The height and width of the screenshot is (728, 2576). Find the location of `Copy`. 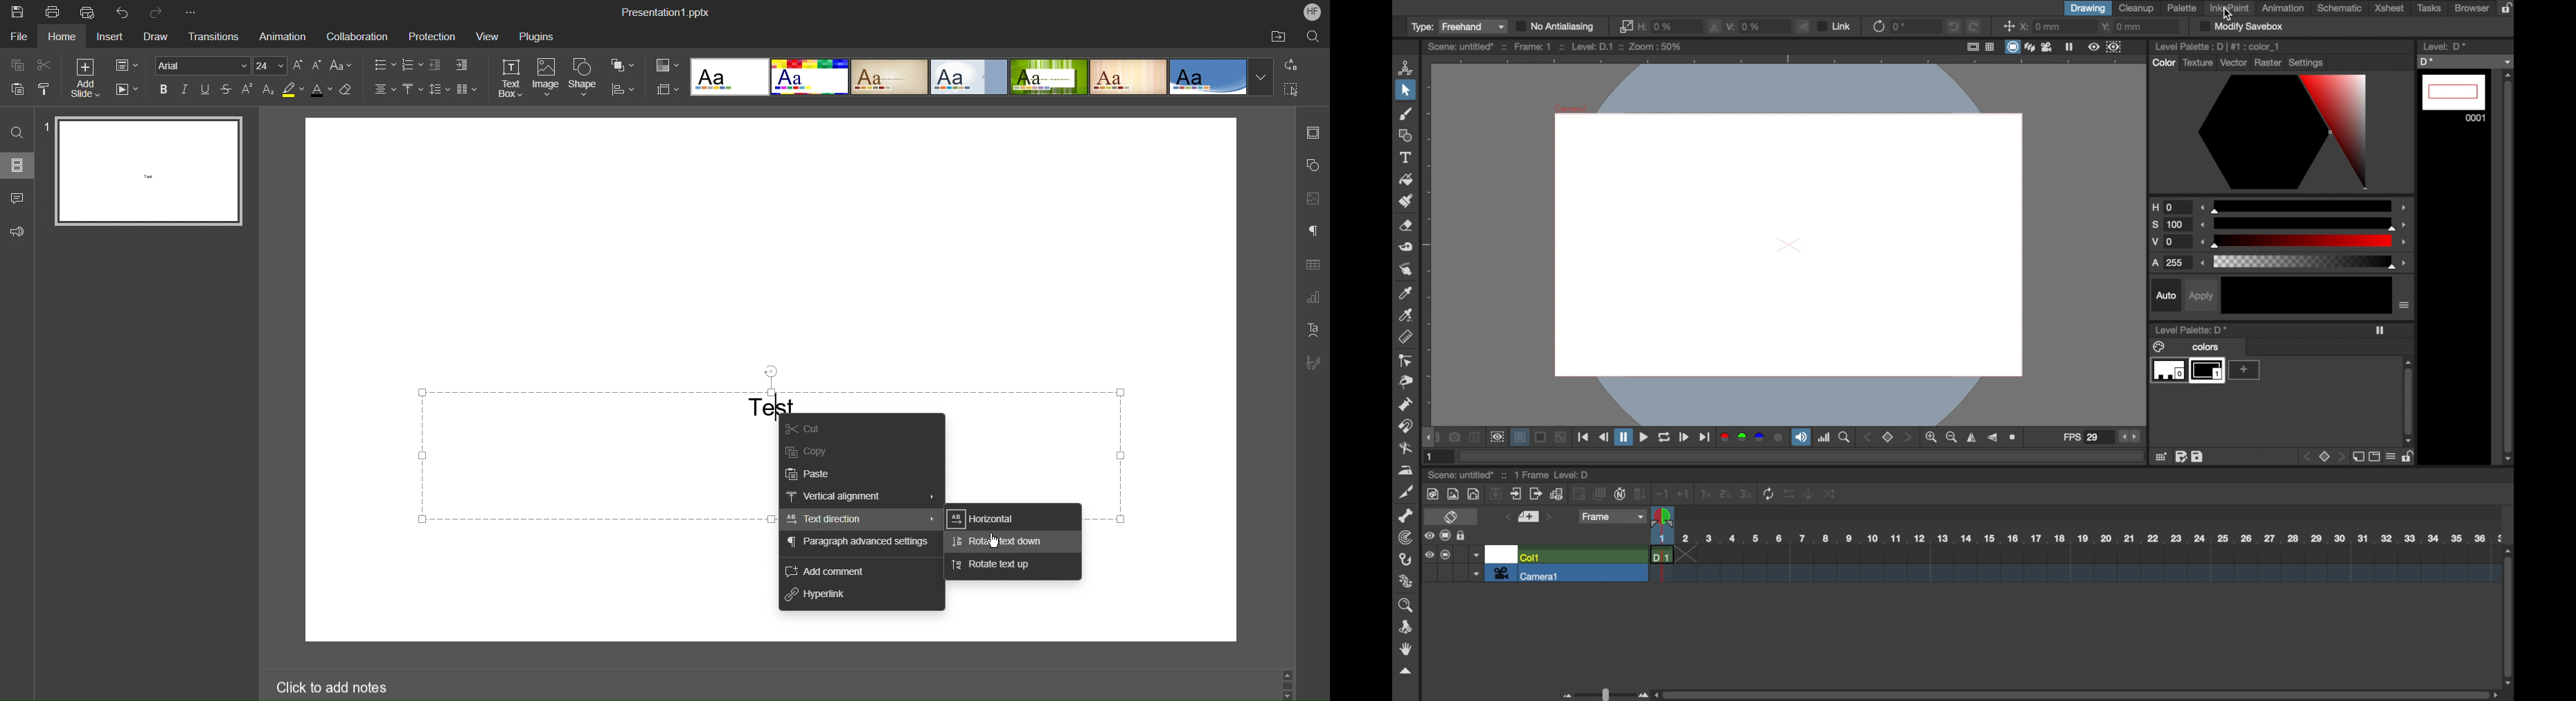

Copy is located at coordinates (20, 64).